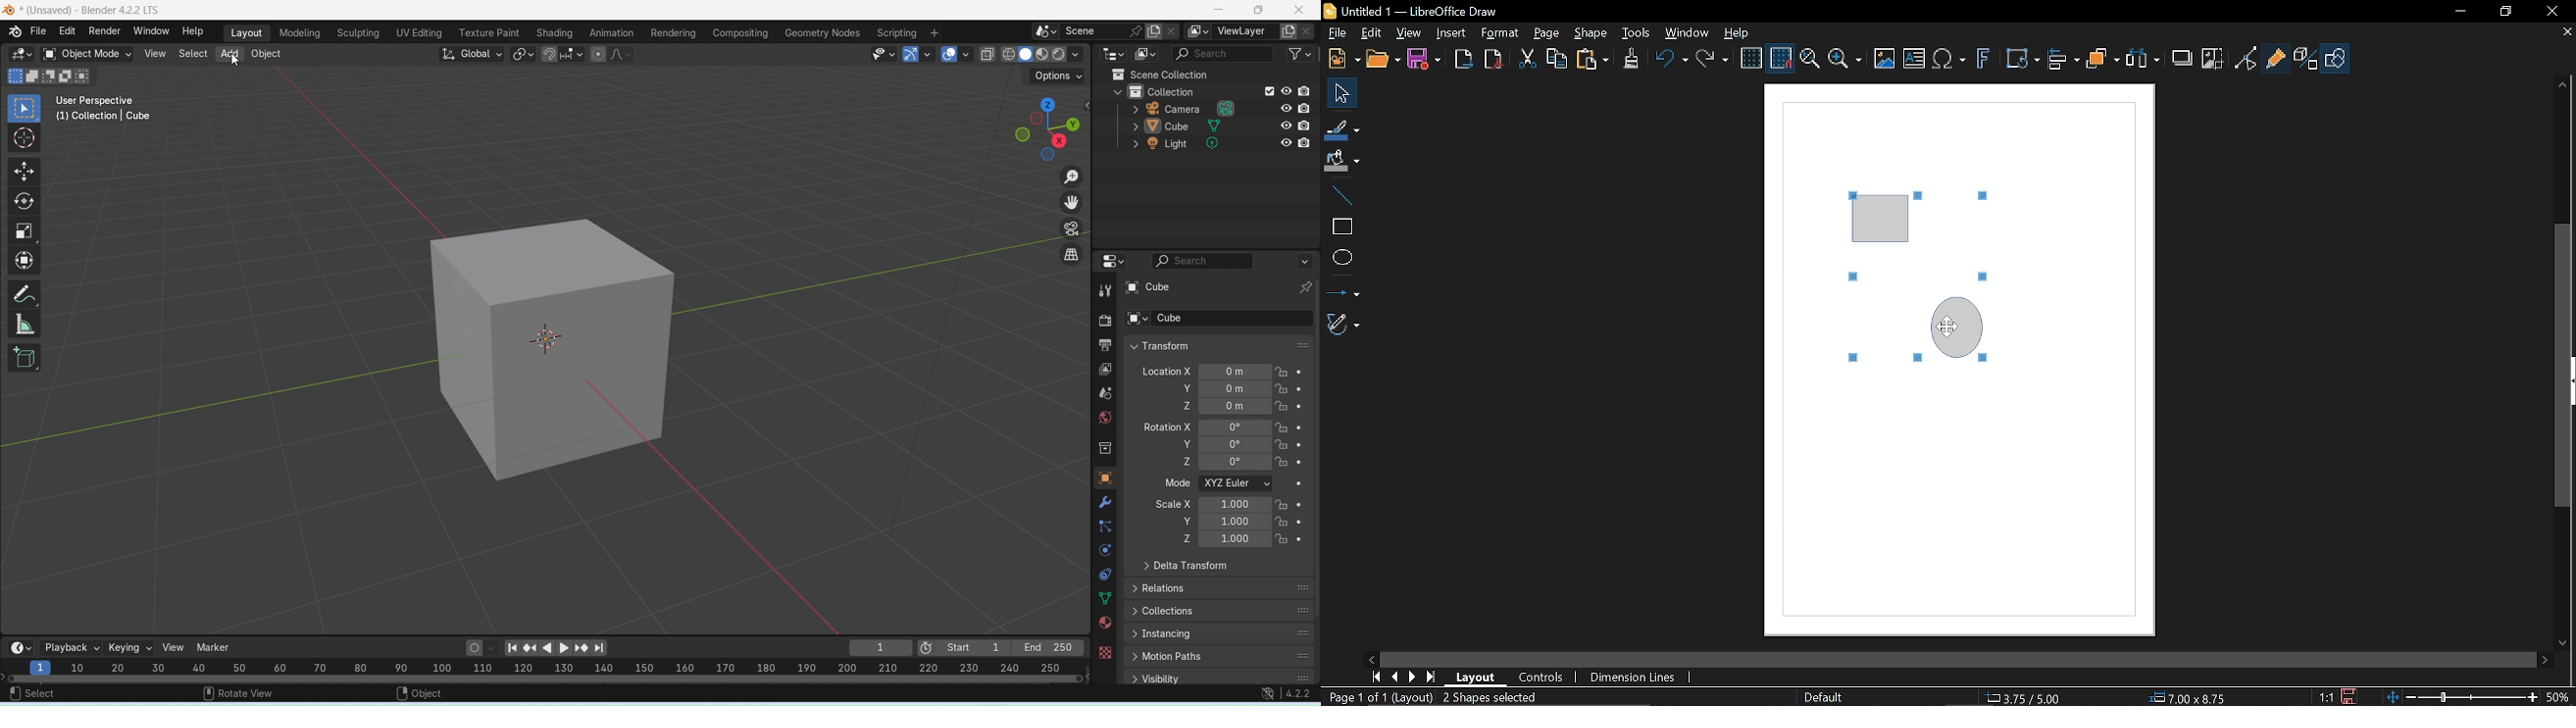  I want to click on Restore down, so click(2503, 11).